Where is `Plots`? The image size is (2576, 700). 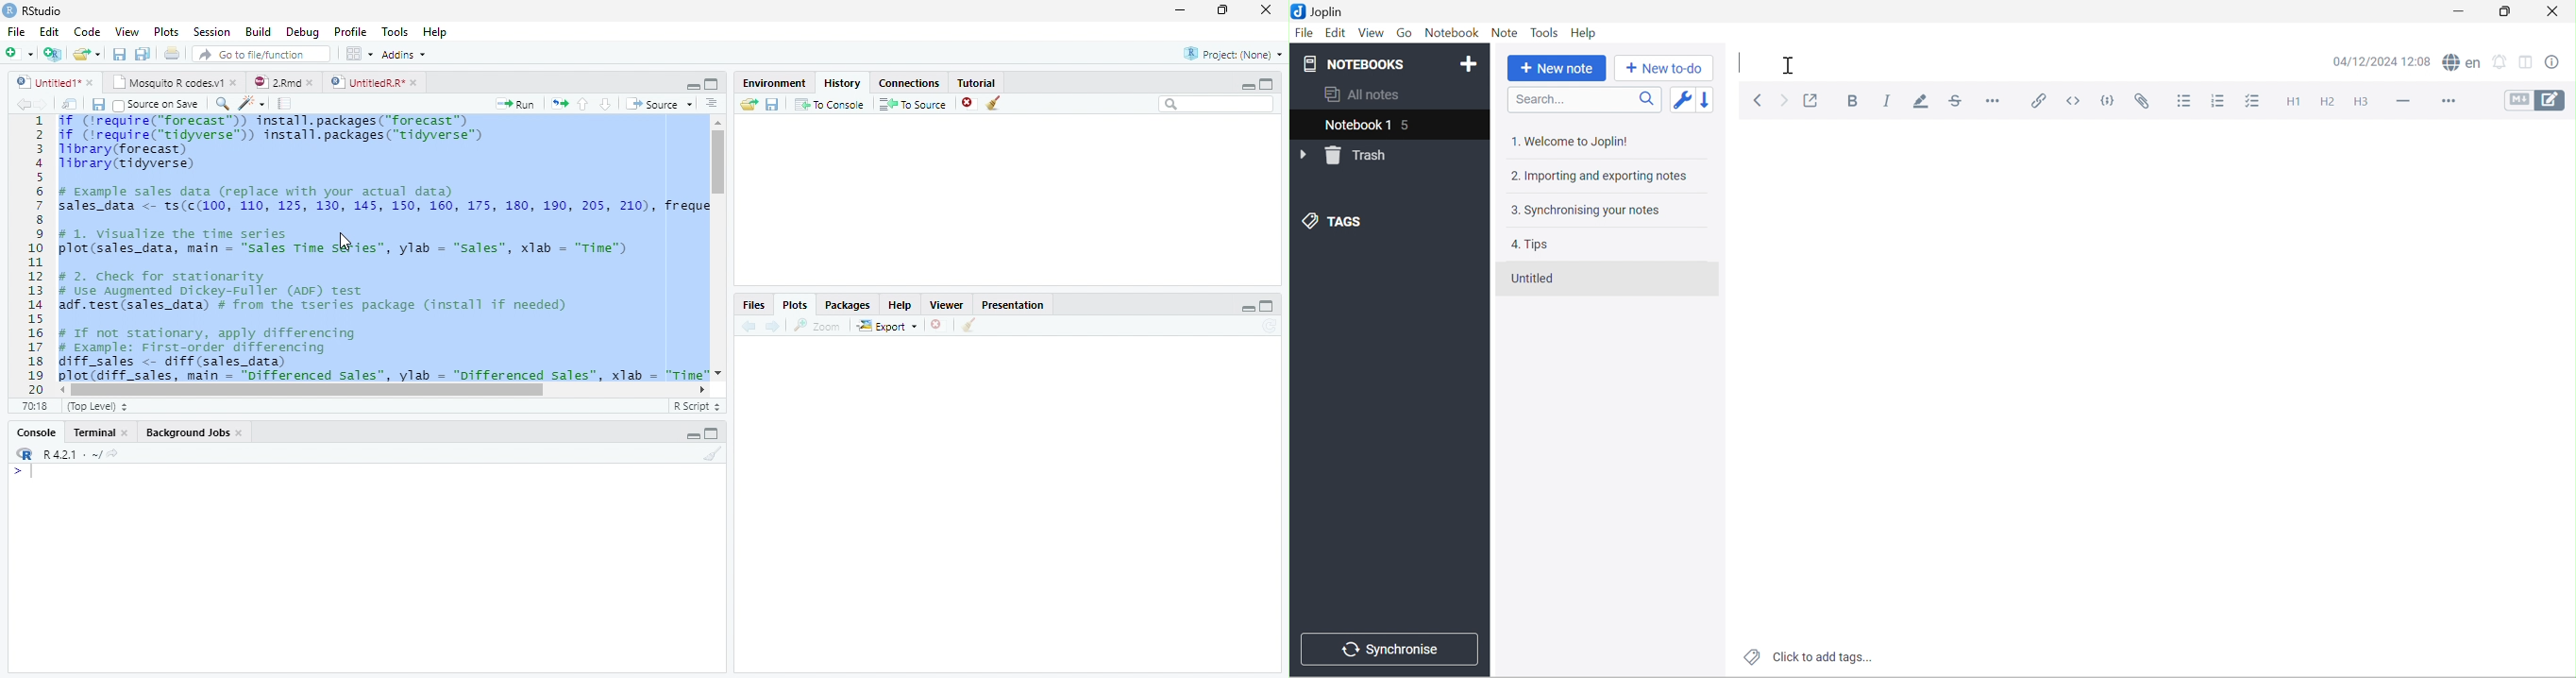 Plots is located at coordinates (796, 305).